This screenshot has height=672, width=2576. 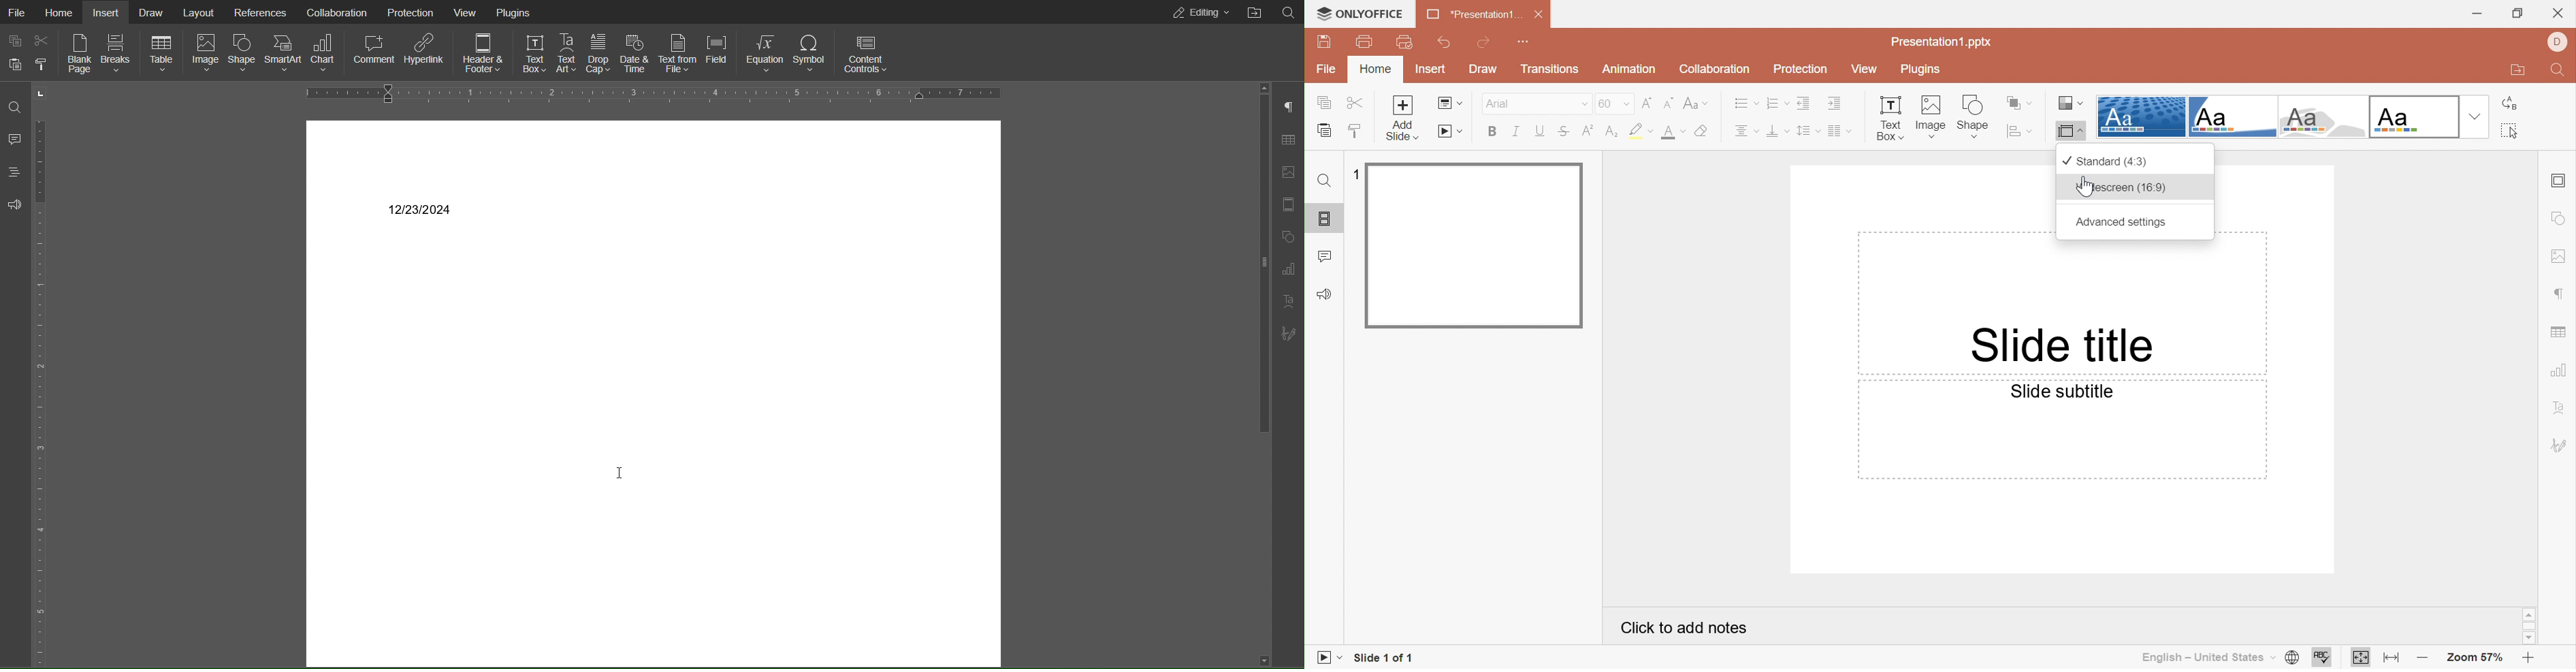 What do you see at coordinates (1404, 40) in the screenshot?
I see `Quick print` at bounding box center [1404, 40].